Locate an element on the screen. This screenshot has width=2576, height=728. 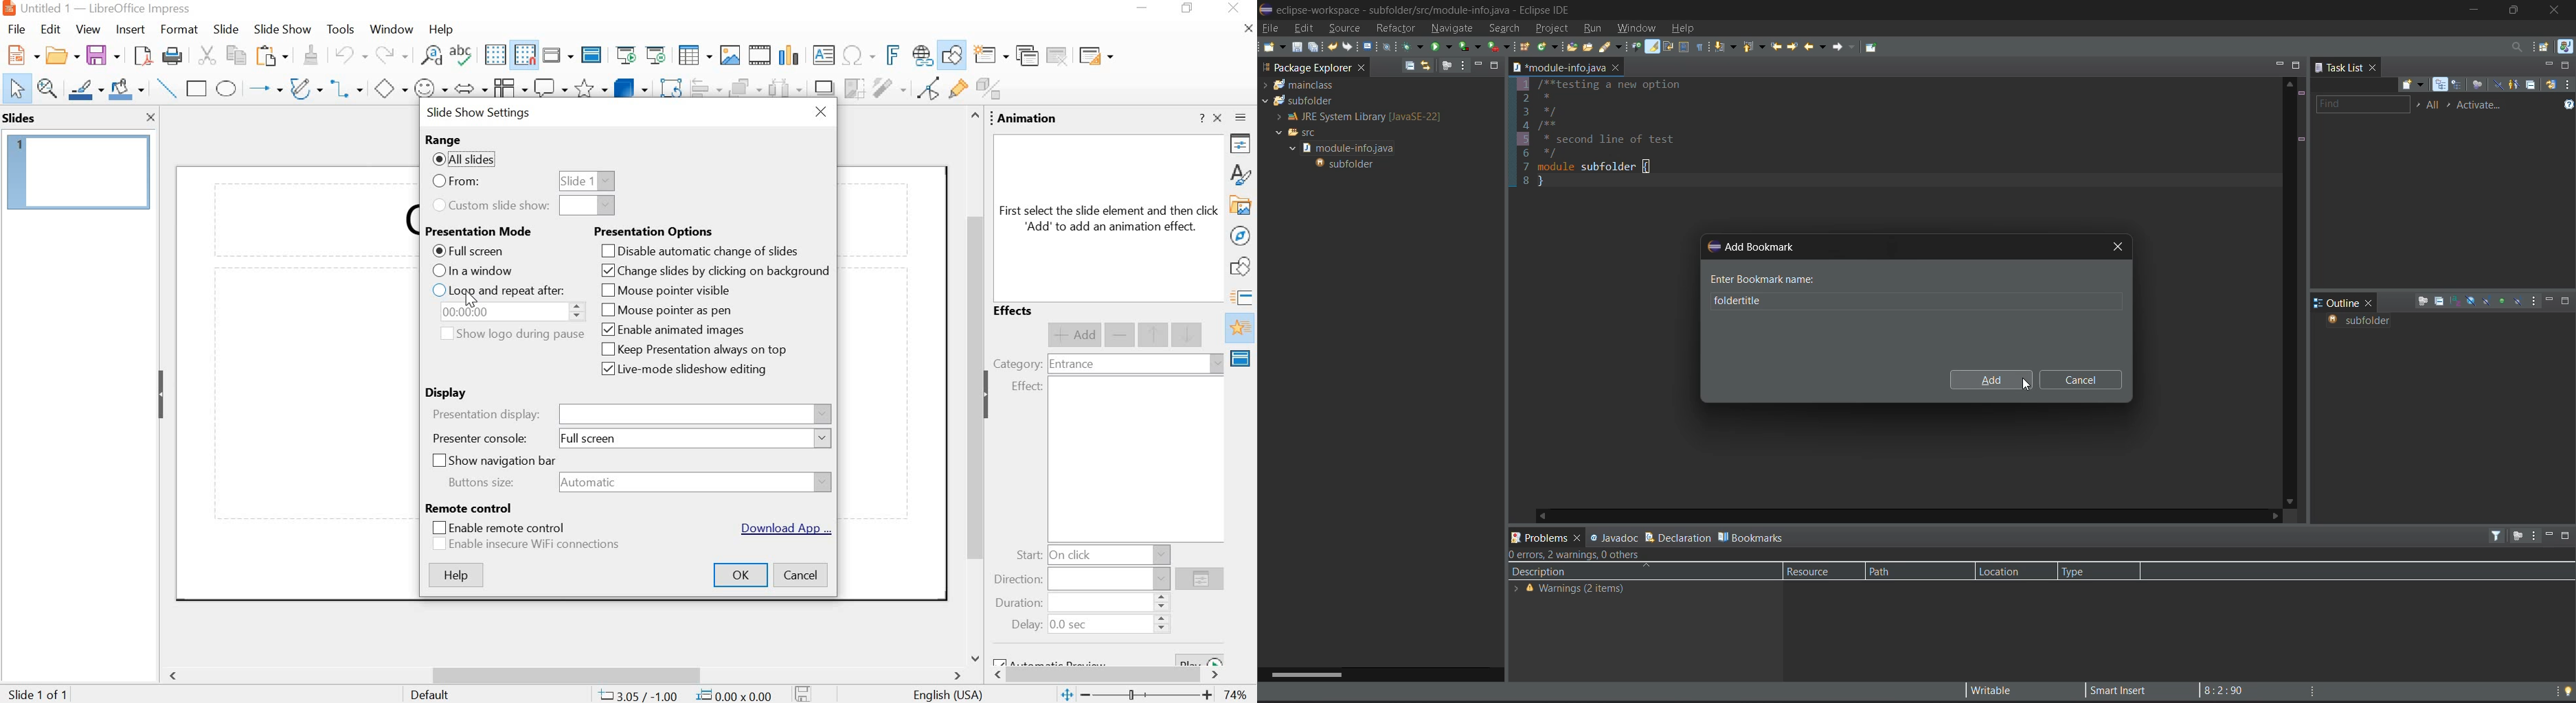
edit menu is located at coordinates (50, 29).